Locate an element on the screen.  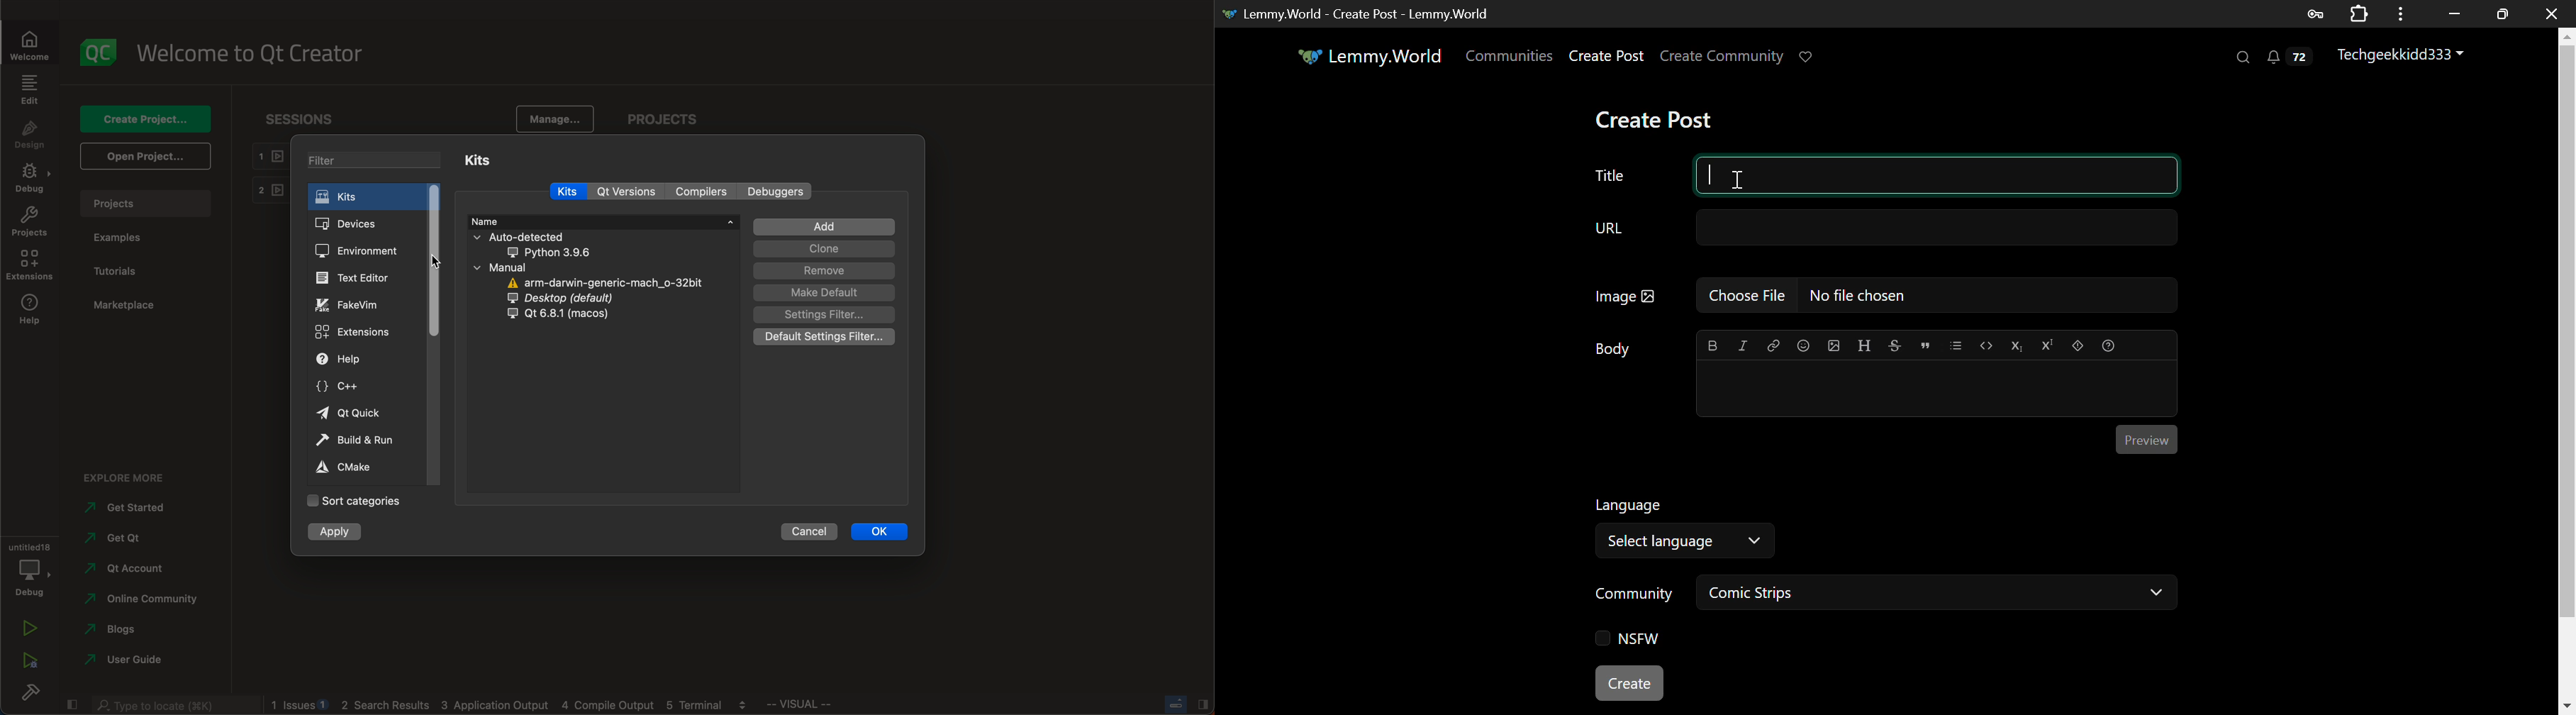
apply is located at coordinates (335, 533).